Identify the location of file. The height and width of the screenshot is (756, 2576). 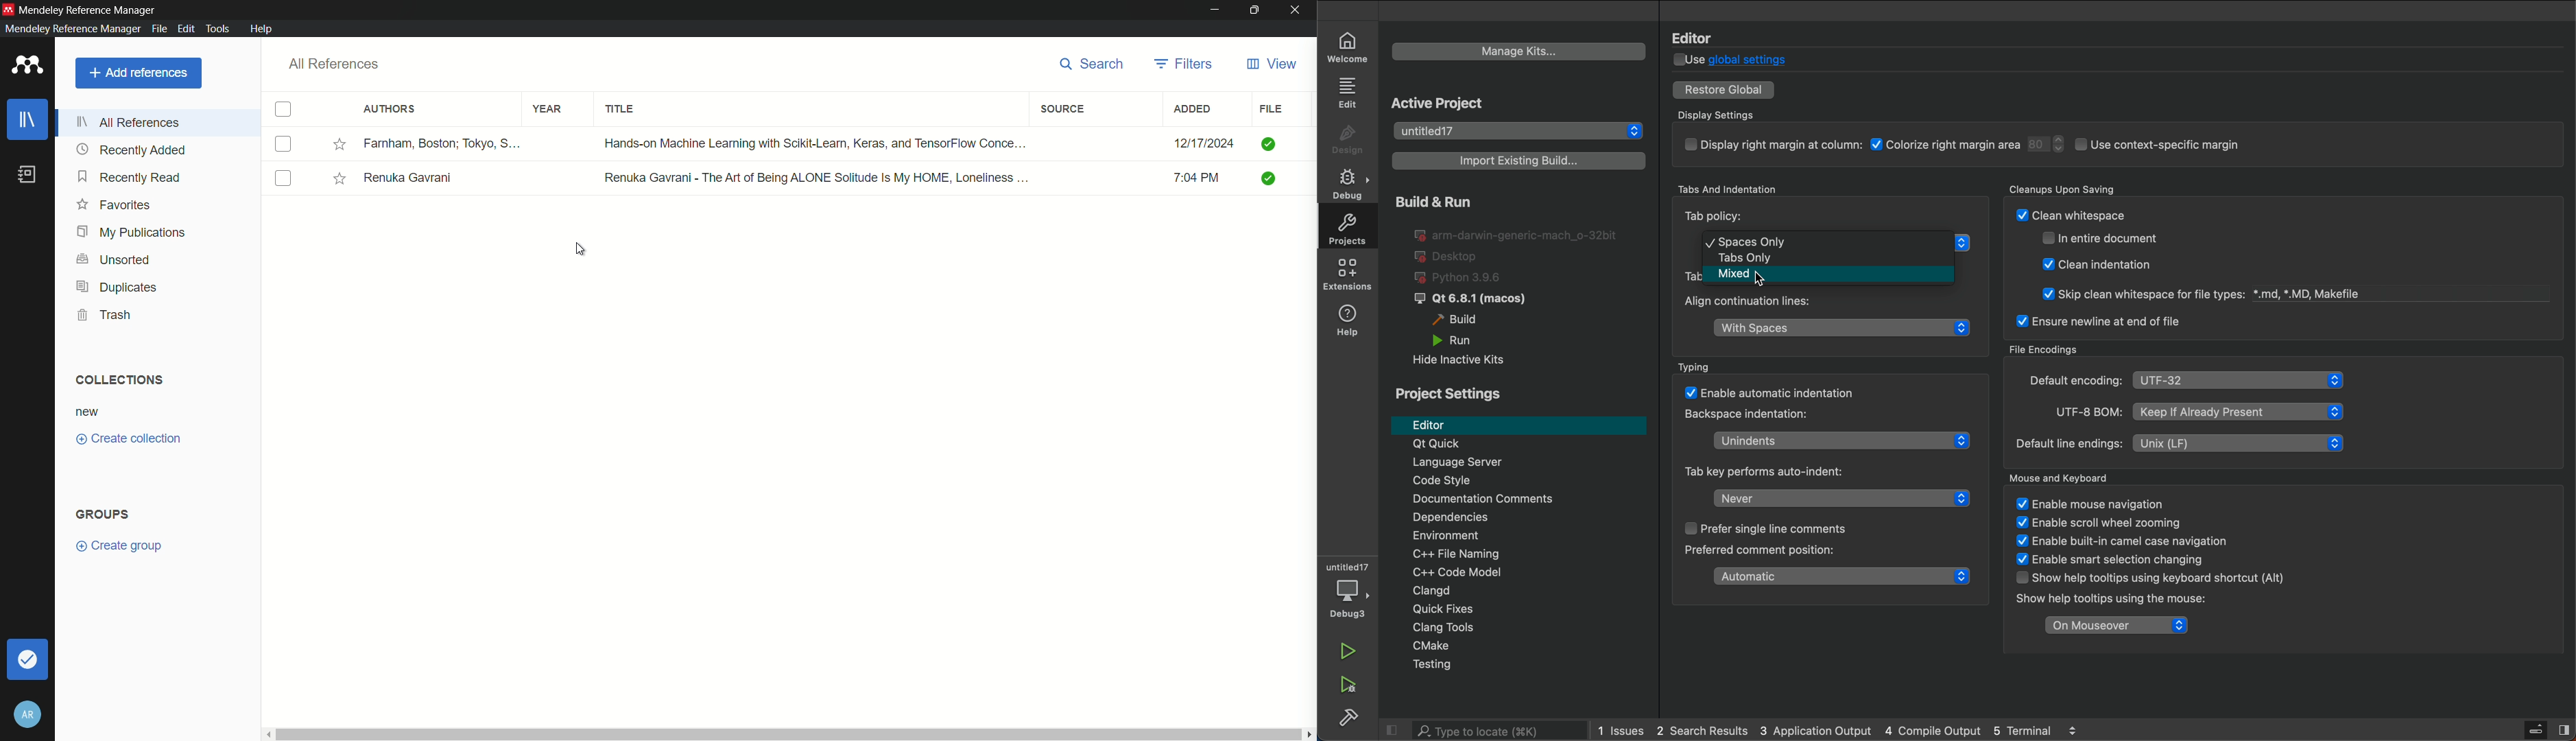
(1271, 110).